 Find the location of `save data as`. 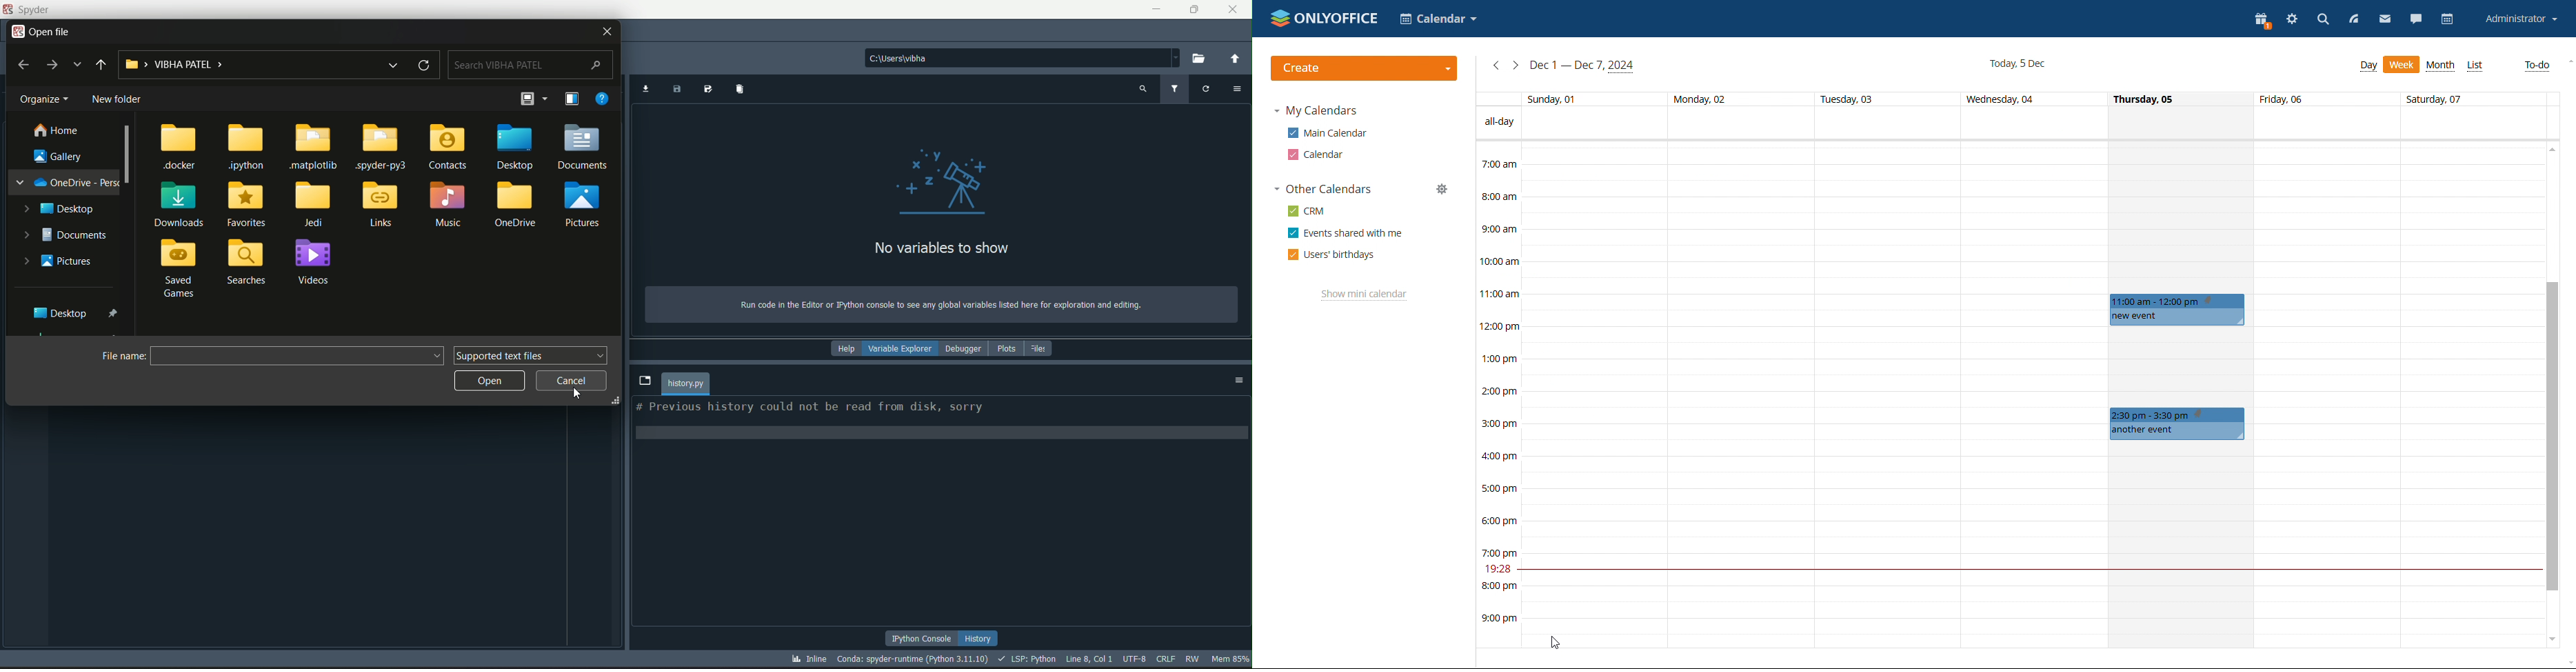

save data as is located at coordinates (708, 89).